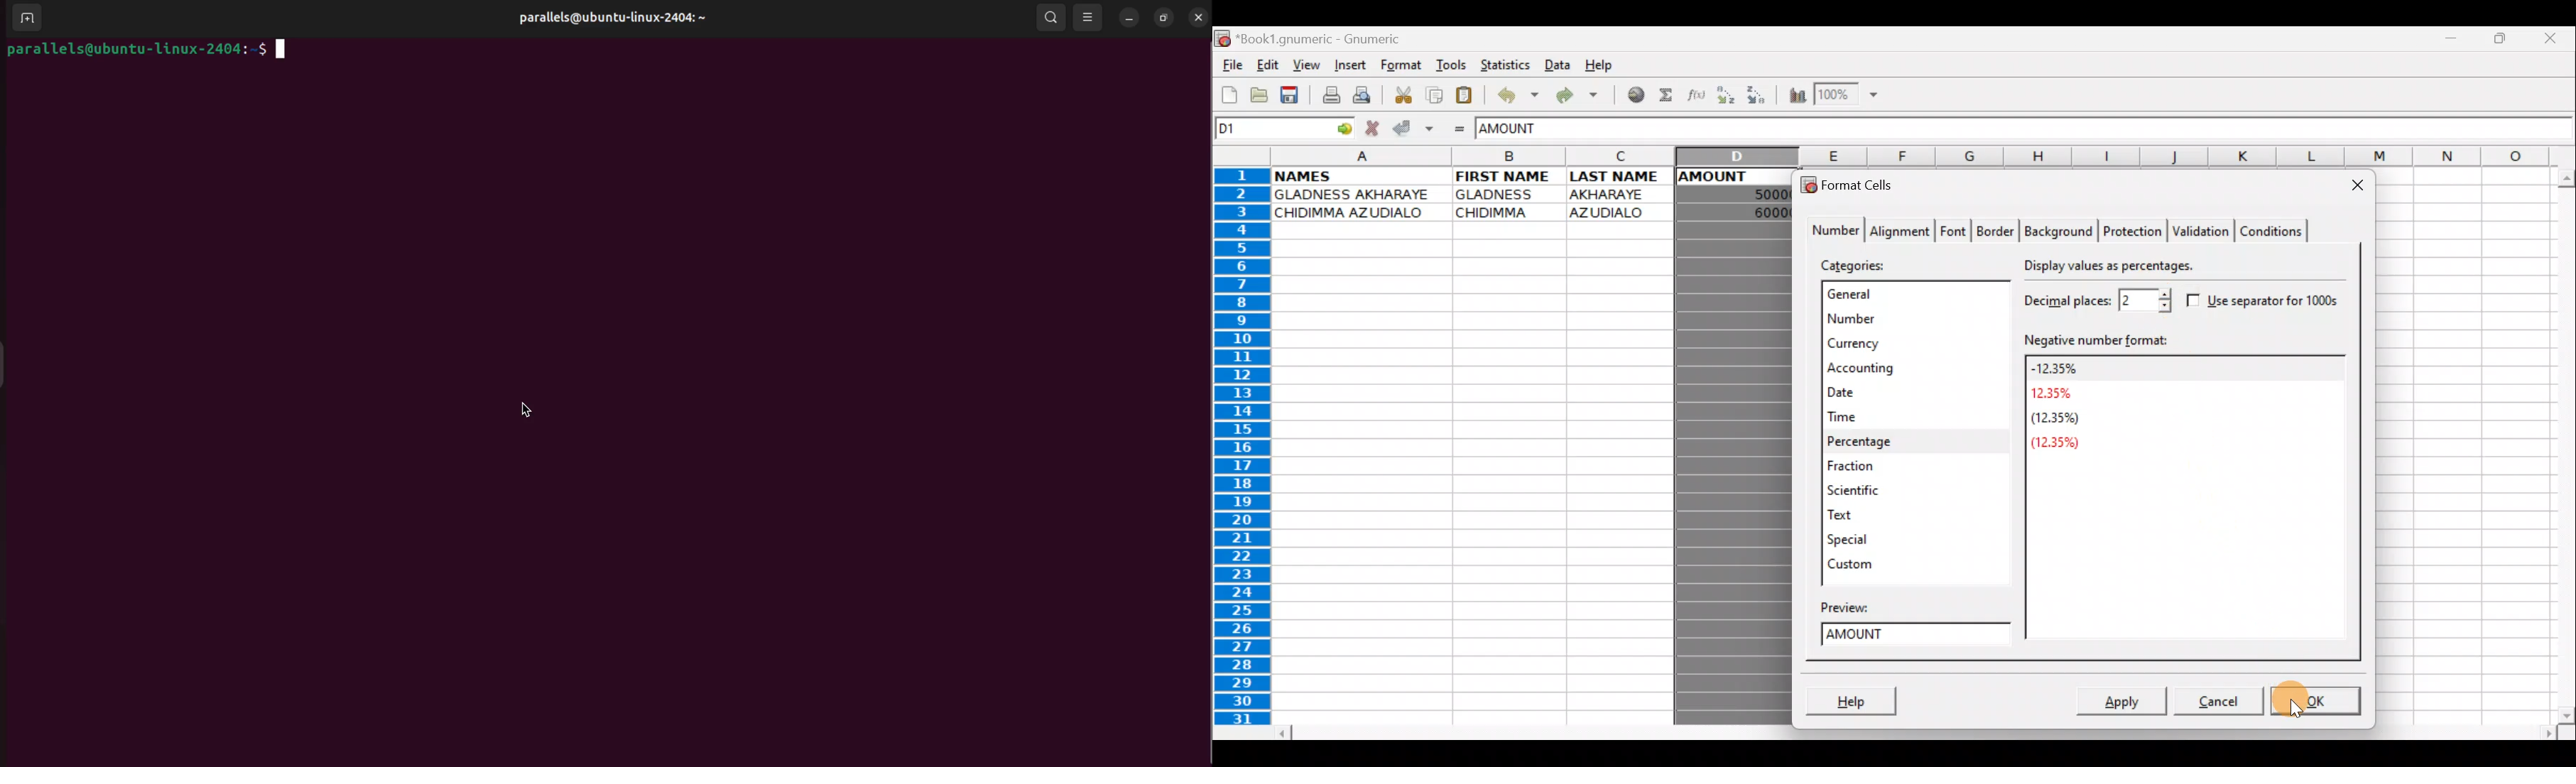 The width and height of the screenshot is (2576, 784). I want to click on 50000, so click(1752, 193).